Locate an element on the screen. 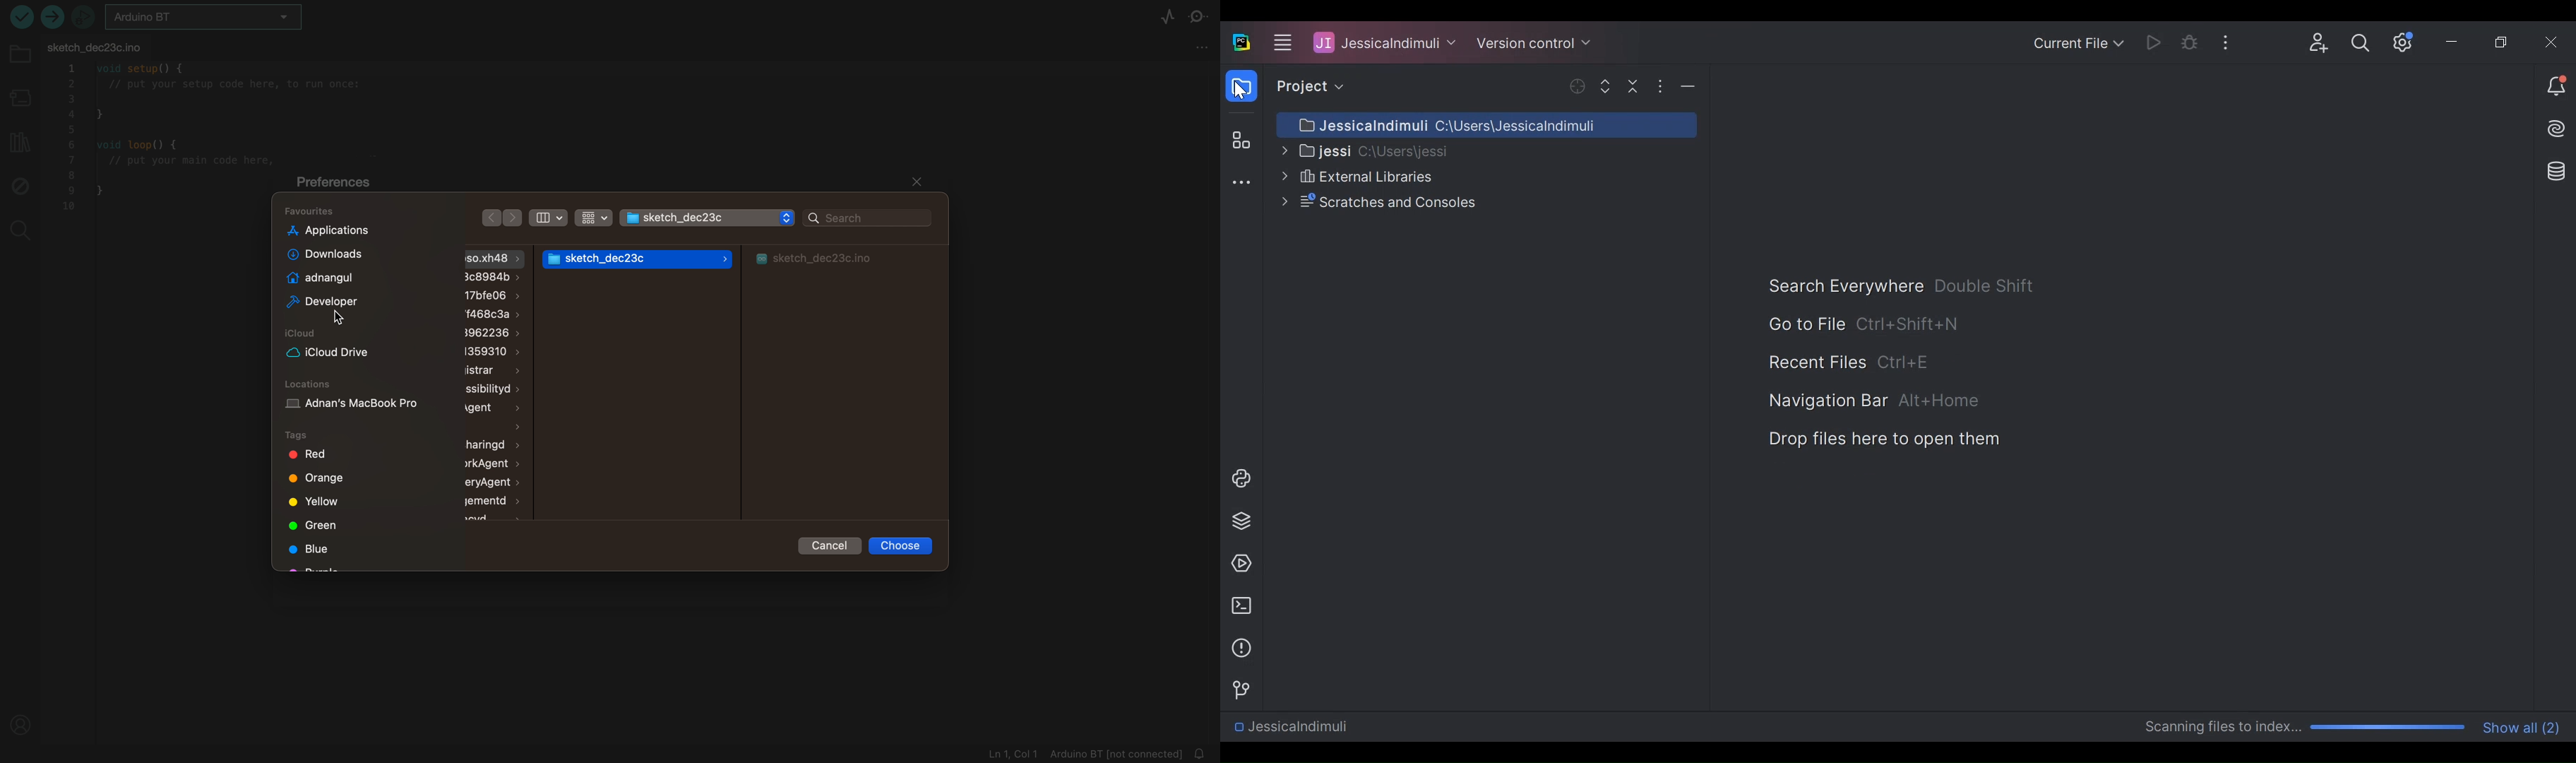 The height and width of the screenshot is (784, 2576). Go to File is located at coordinates (1863, 325).